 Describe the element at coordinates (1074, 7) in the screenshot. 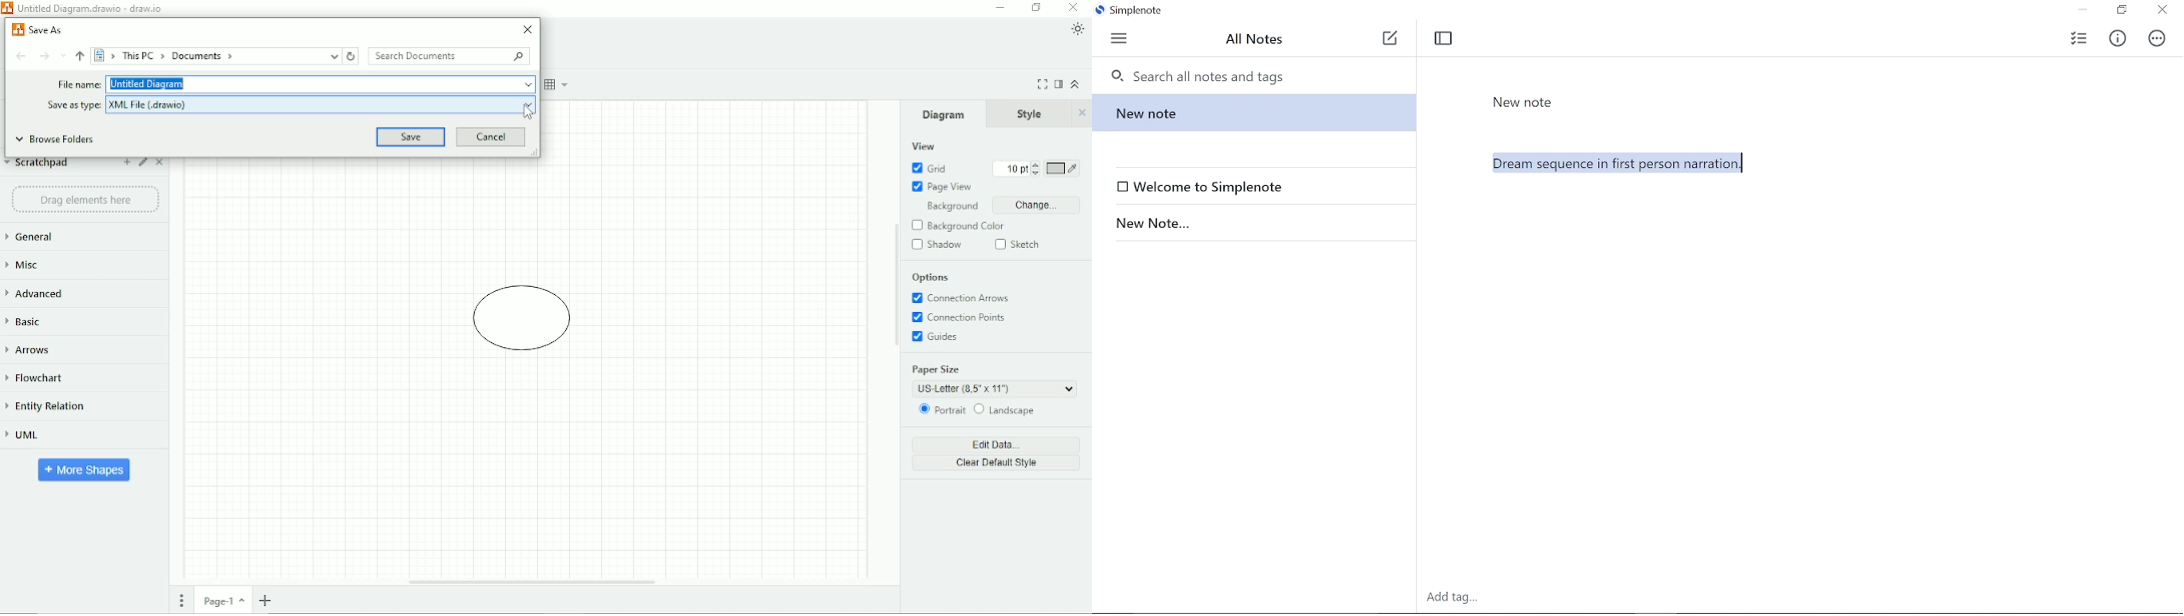

I see `Close` at that location.